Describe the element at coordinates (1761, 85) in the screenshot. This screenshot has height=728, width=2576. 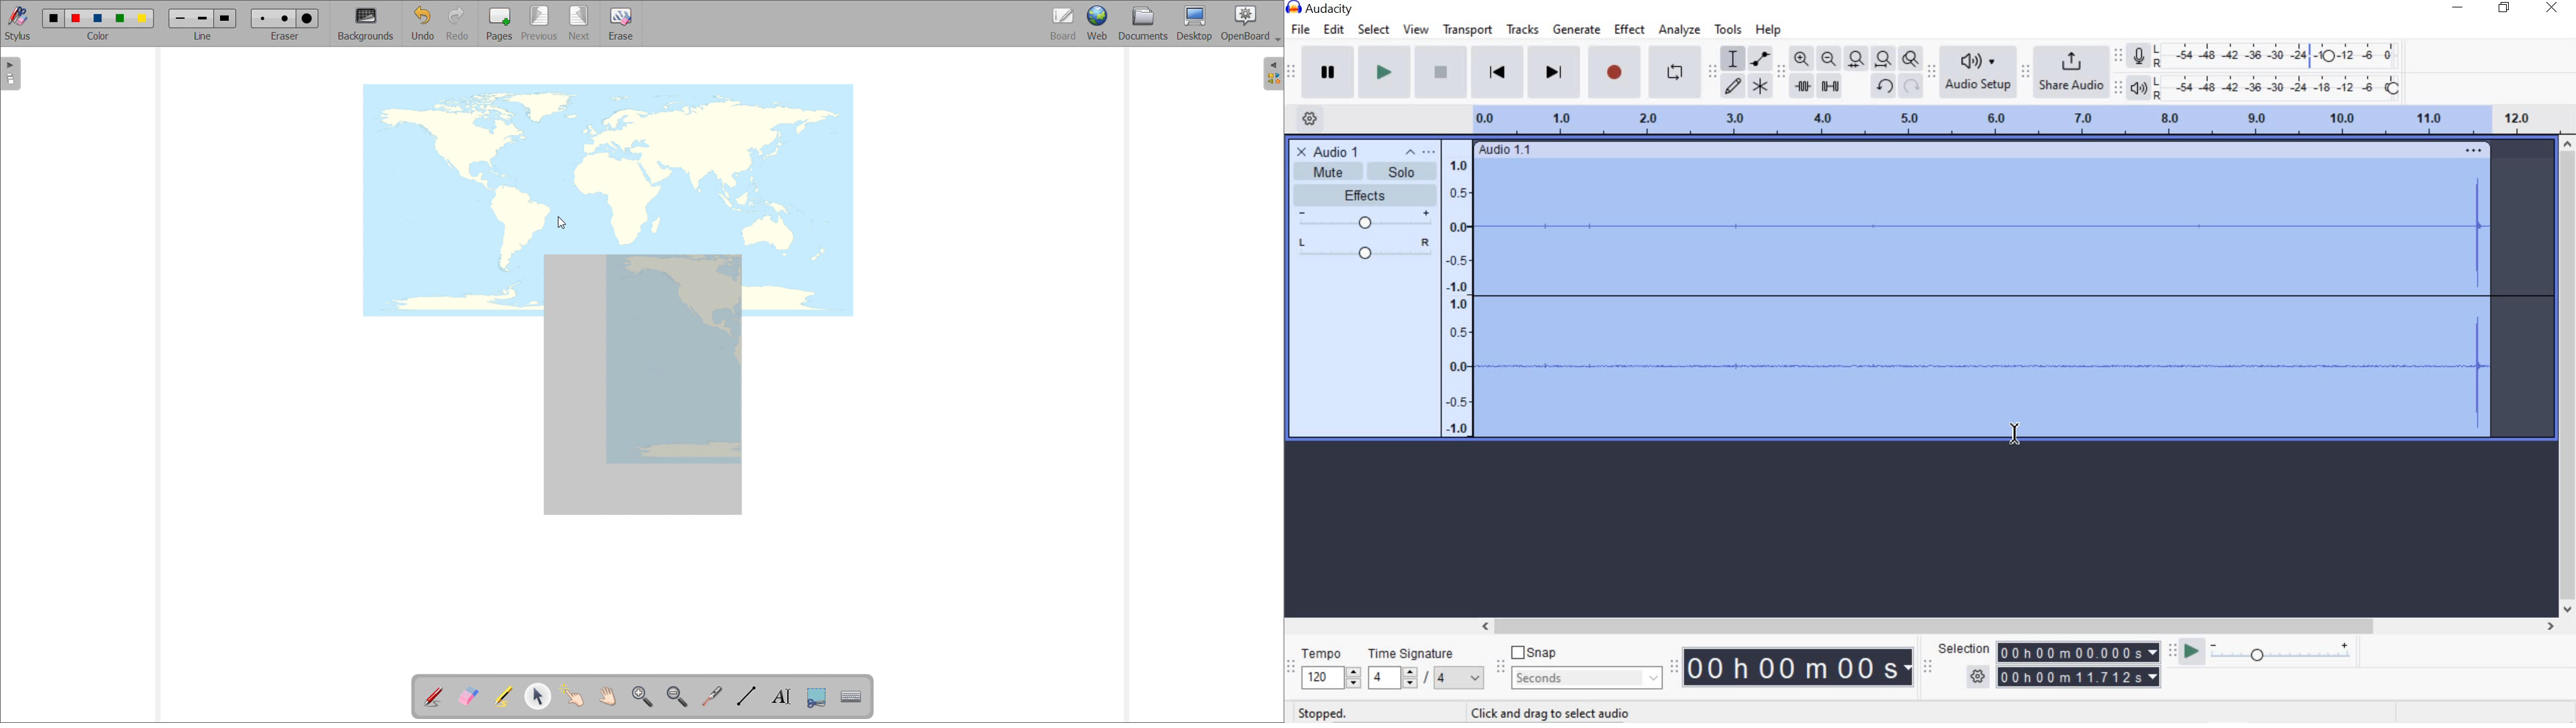
I see `Multi-tool` at that location.